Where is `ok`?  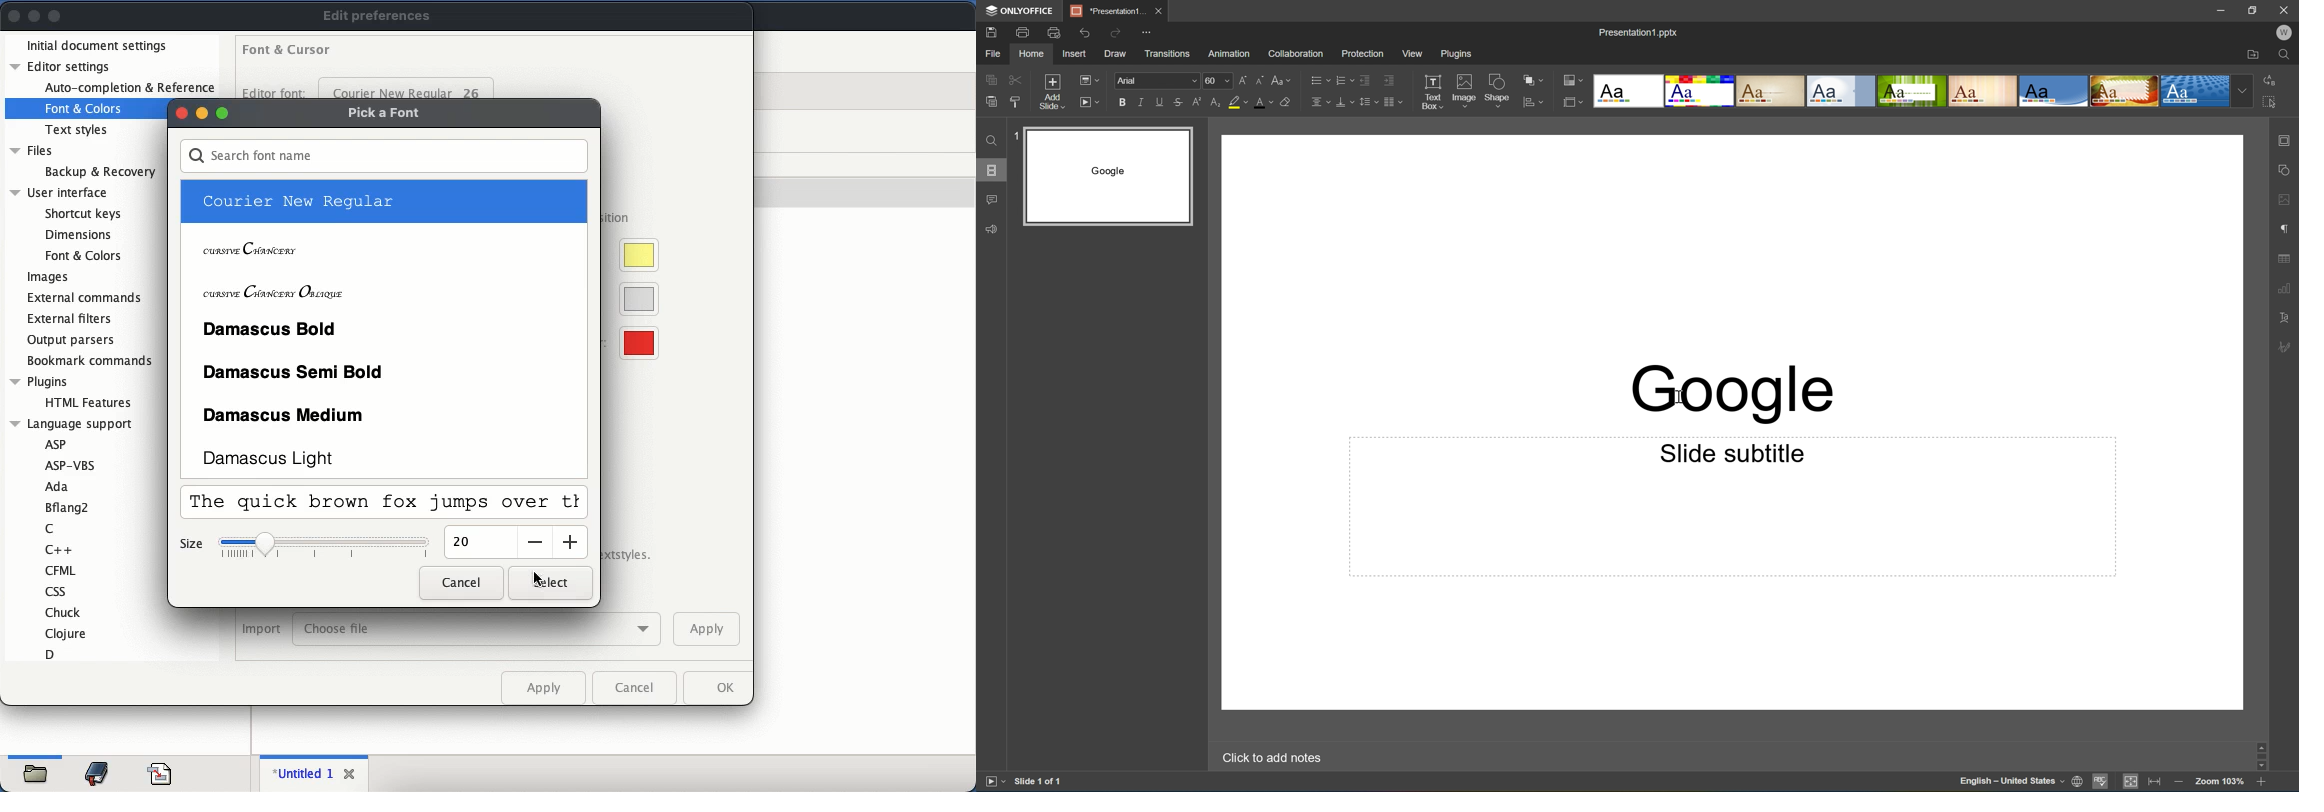 ok is located at coordinates (720, 689).